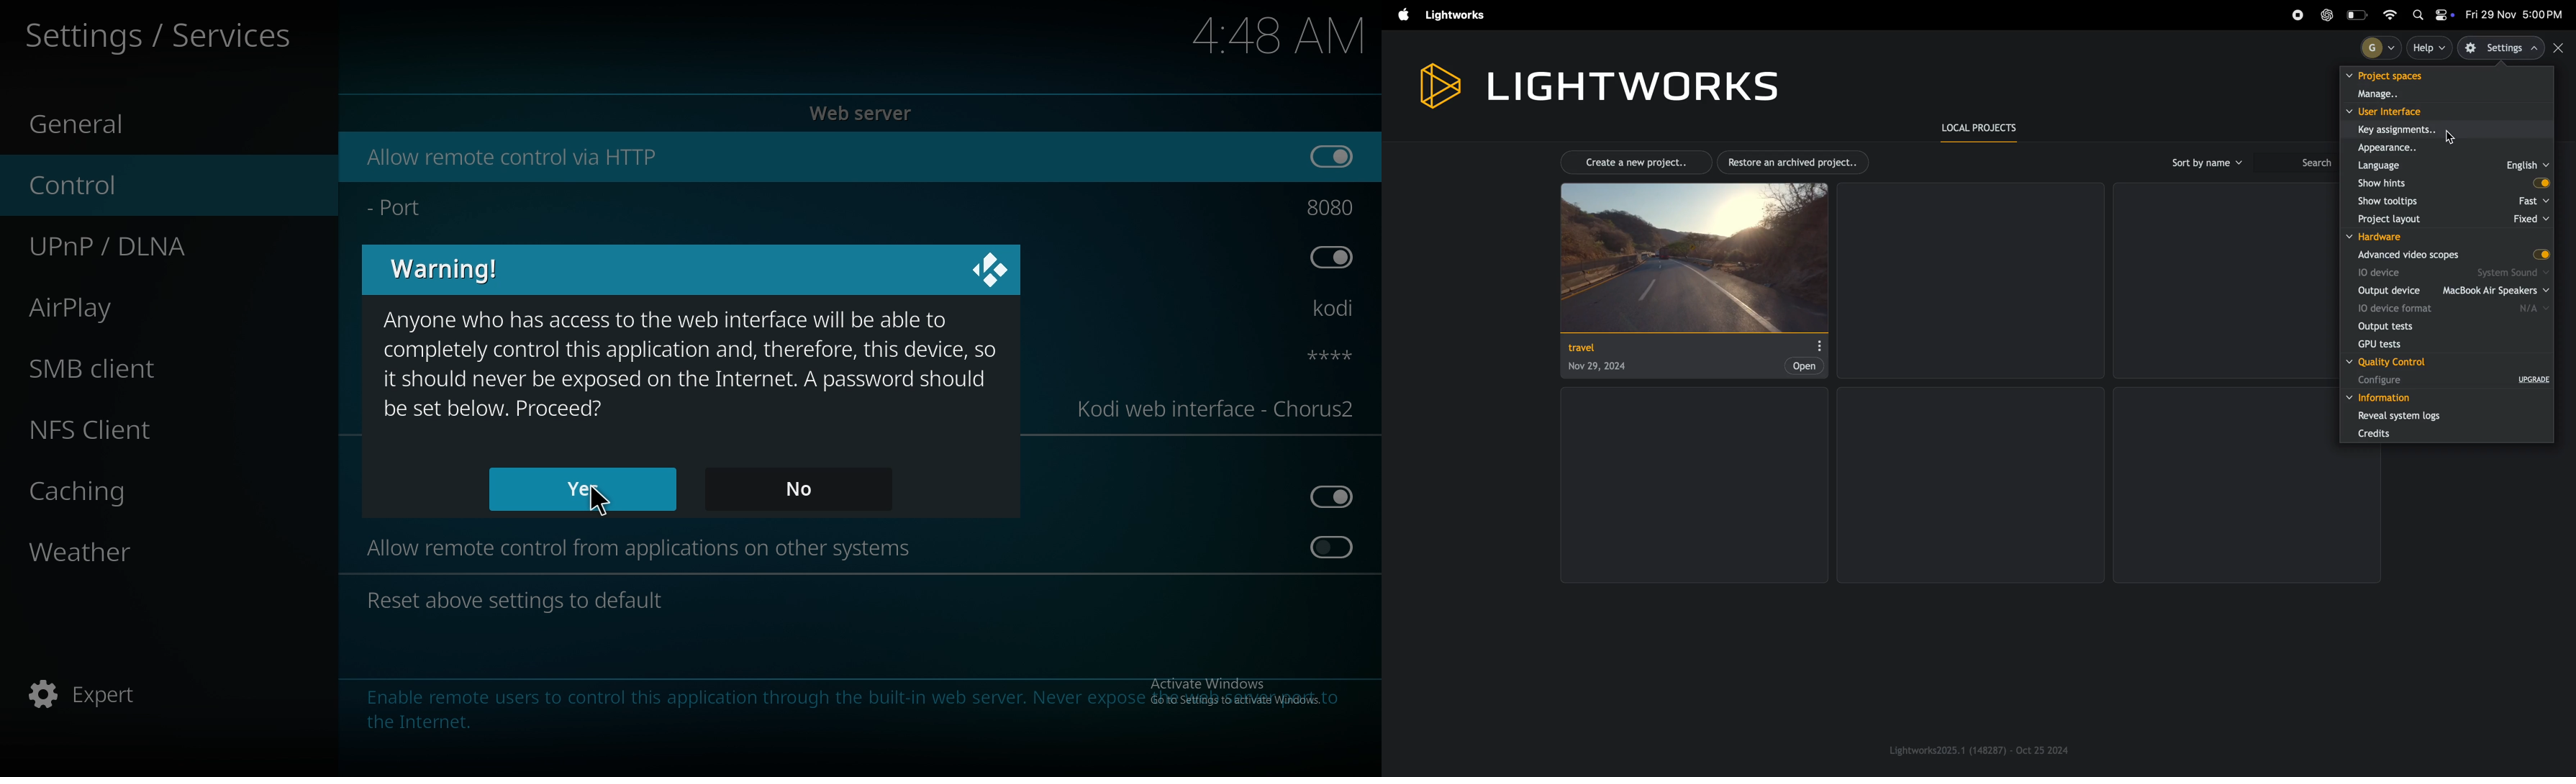  What do you see at coordinates (2205, 163) in the screenshot?
I see `sort by name` at bounding box center [2205, 163].